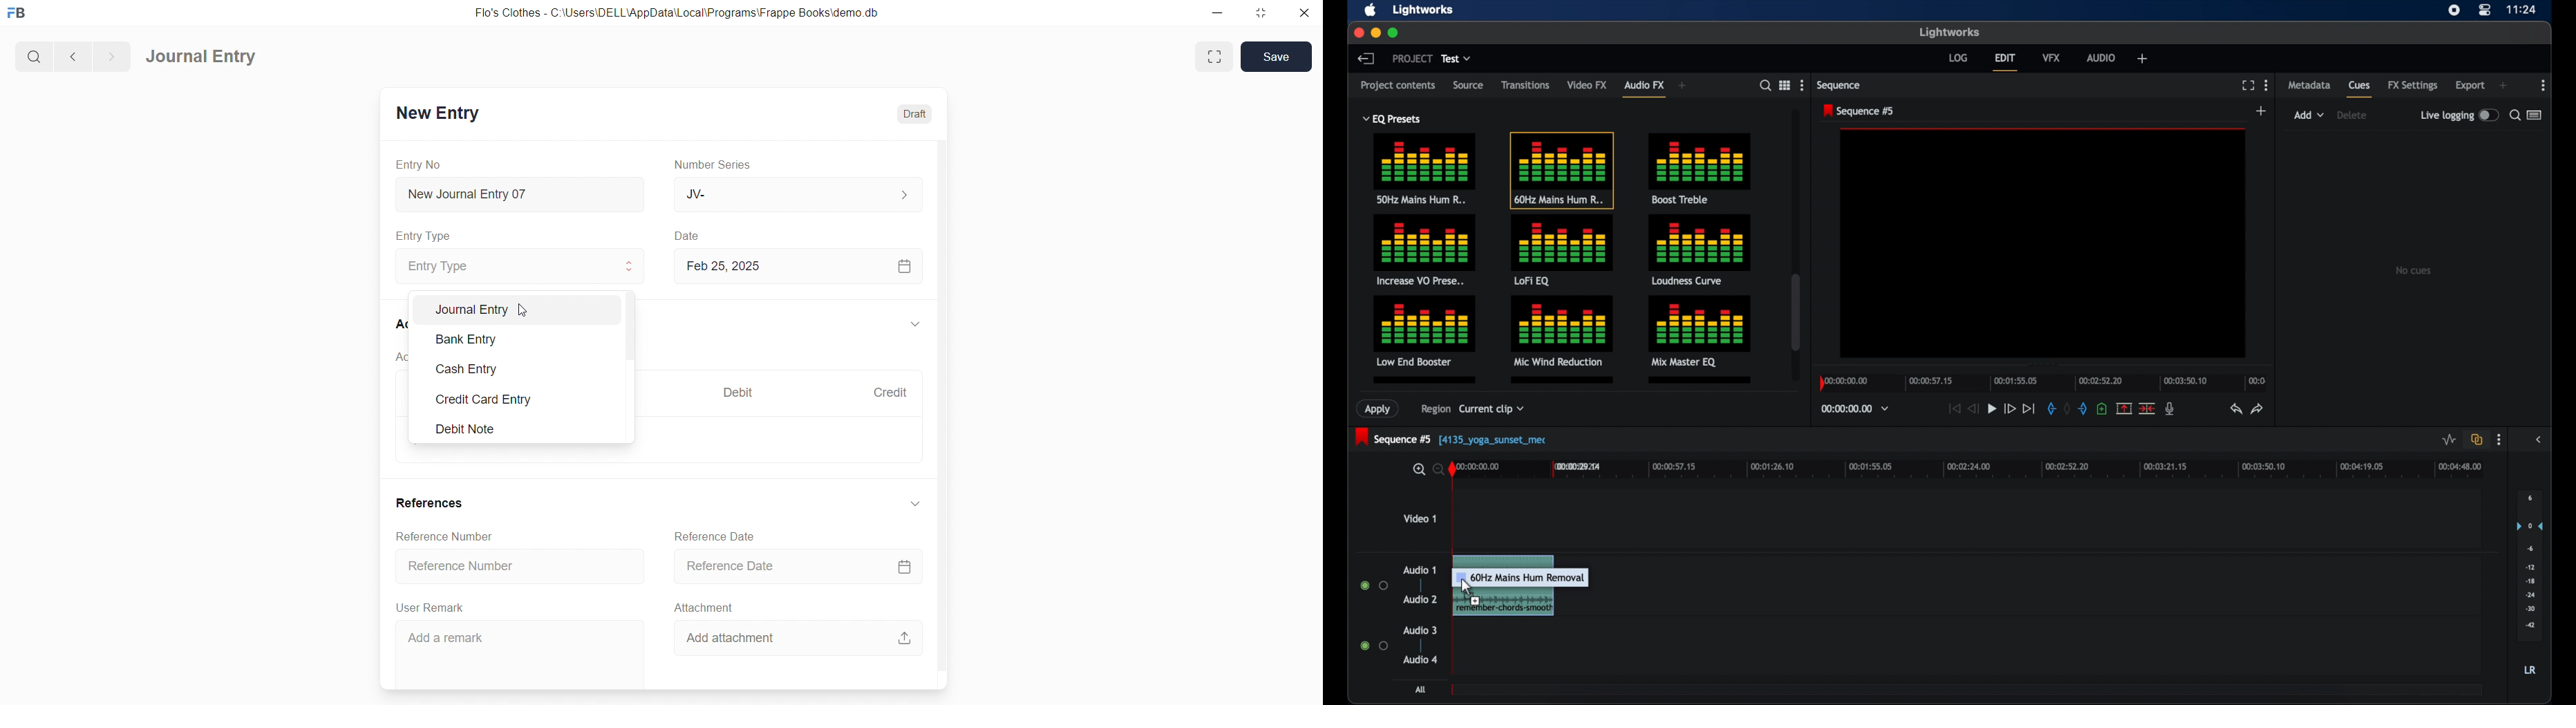 This screenshot has height=728, width=2576. What do you see at coordinates (111, 55) in the screenshot?
I see `navigate forward` at bounding box center [111, 55].